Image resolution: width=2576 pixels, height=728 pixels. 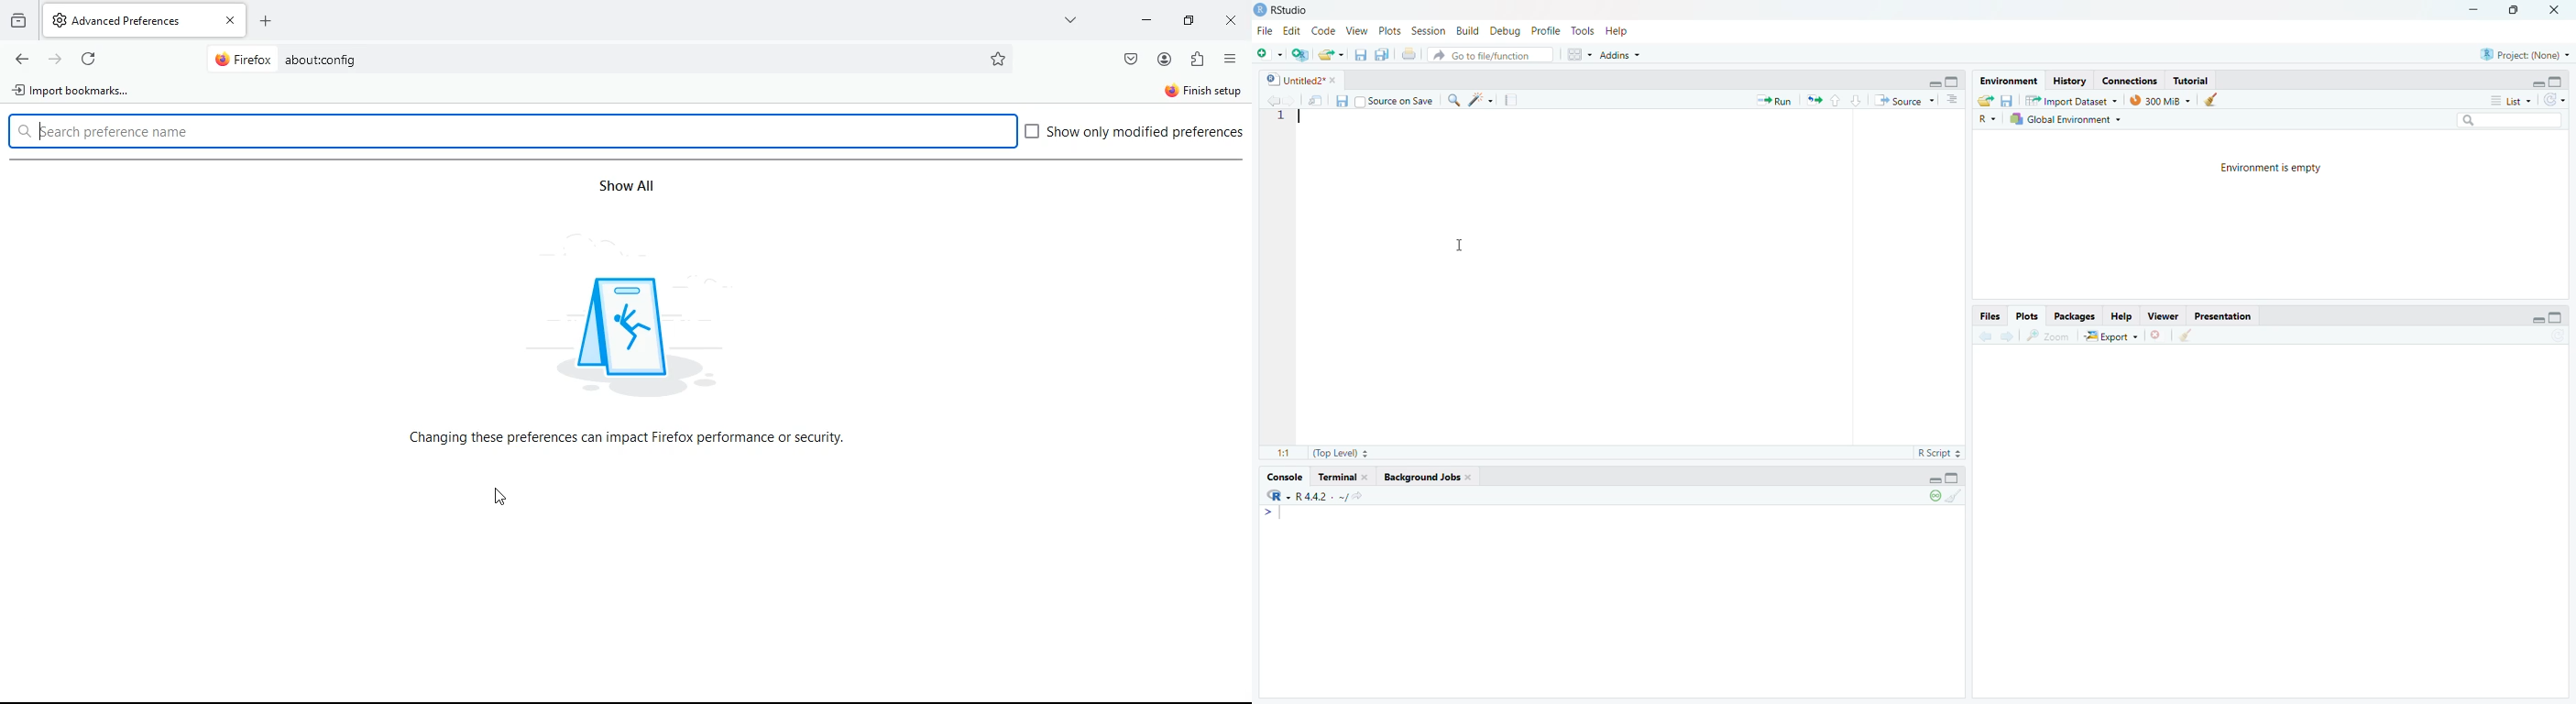 I want to click on search bar, so click(x=2509, y=123).